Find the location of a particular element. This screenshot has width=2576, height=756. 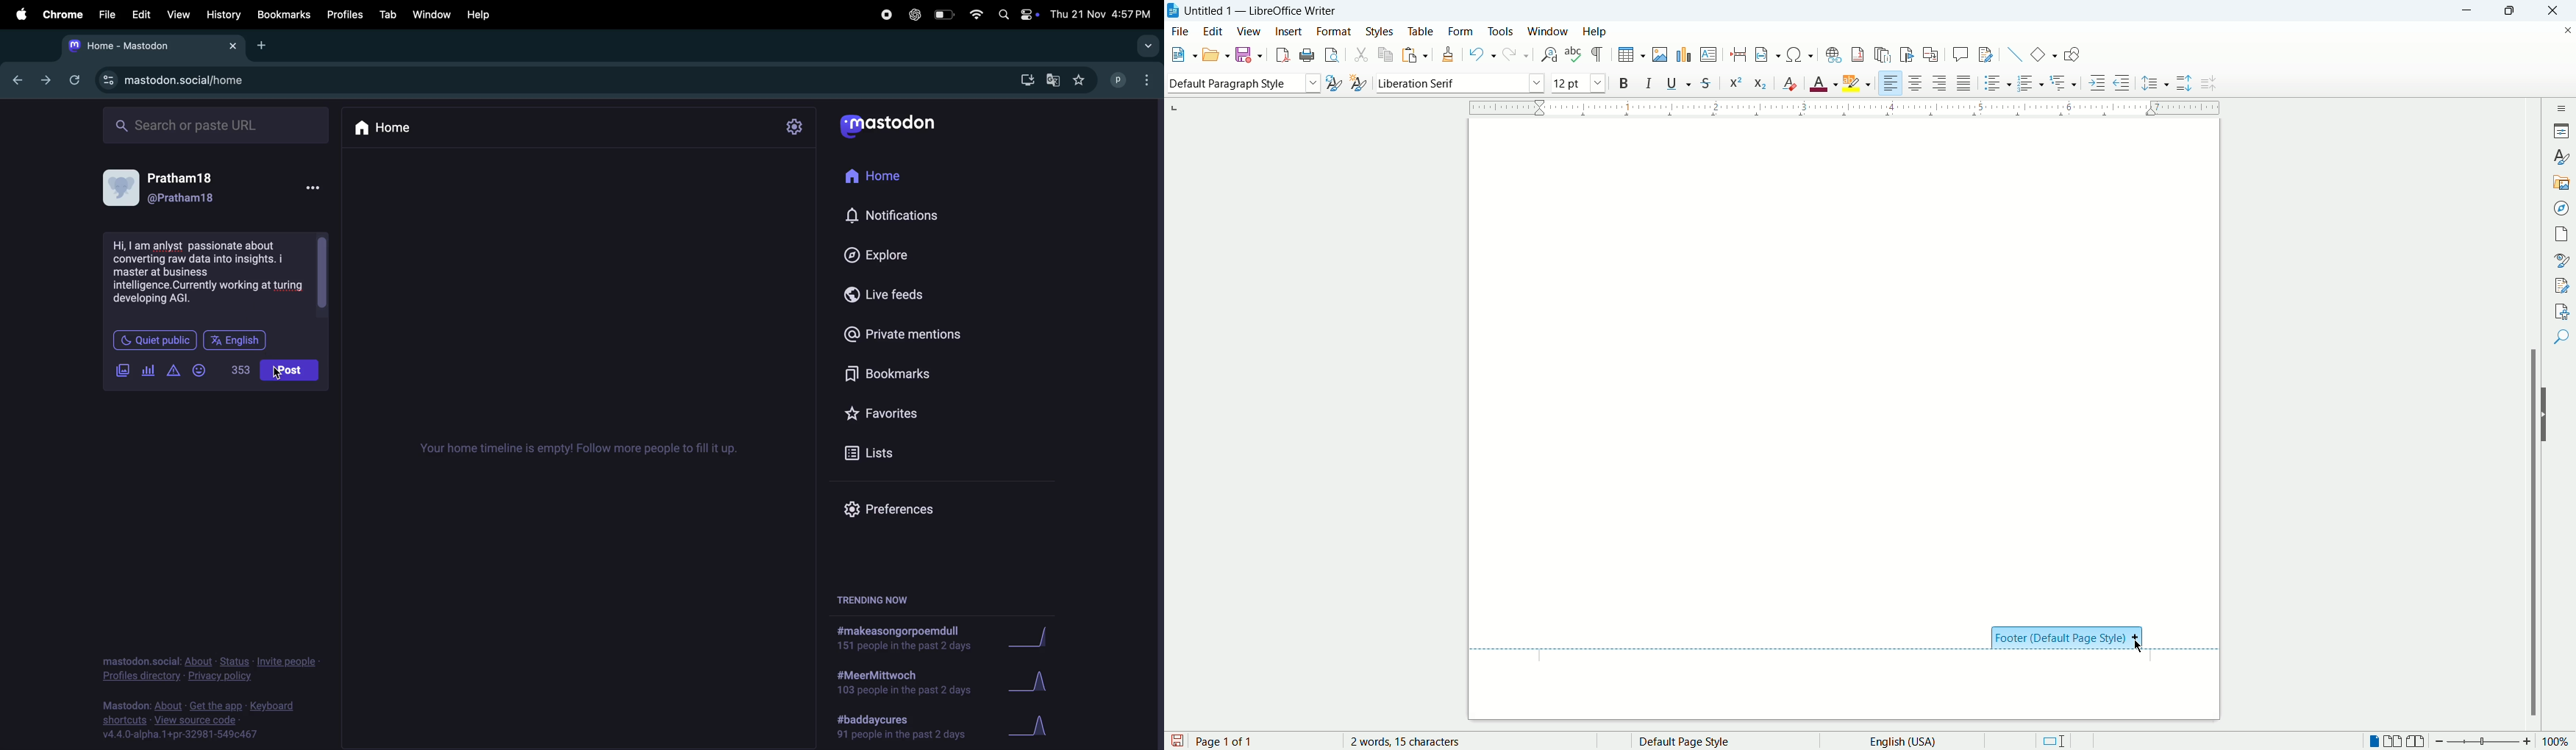

battery is located at coordinates (943, 16).